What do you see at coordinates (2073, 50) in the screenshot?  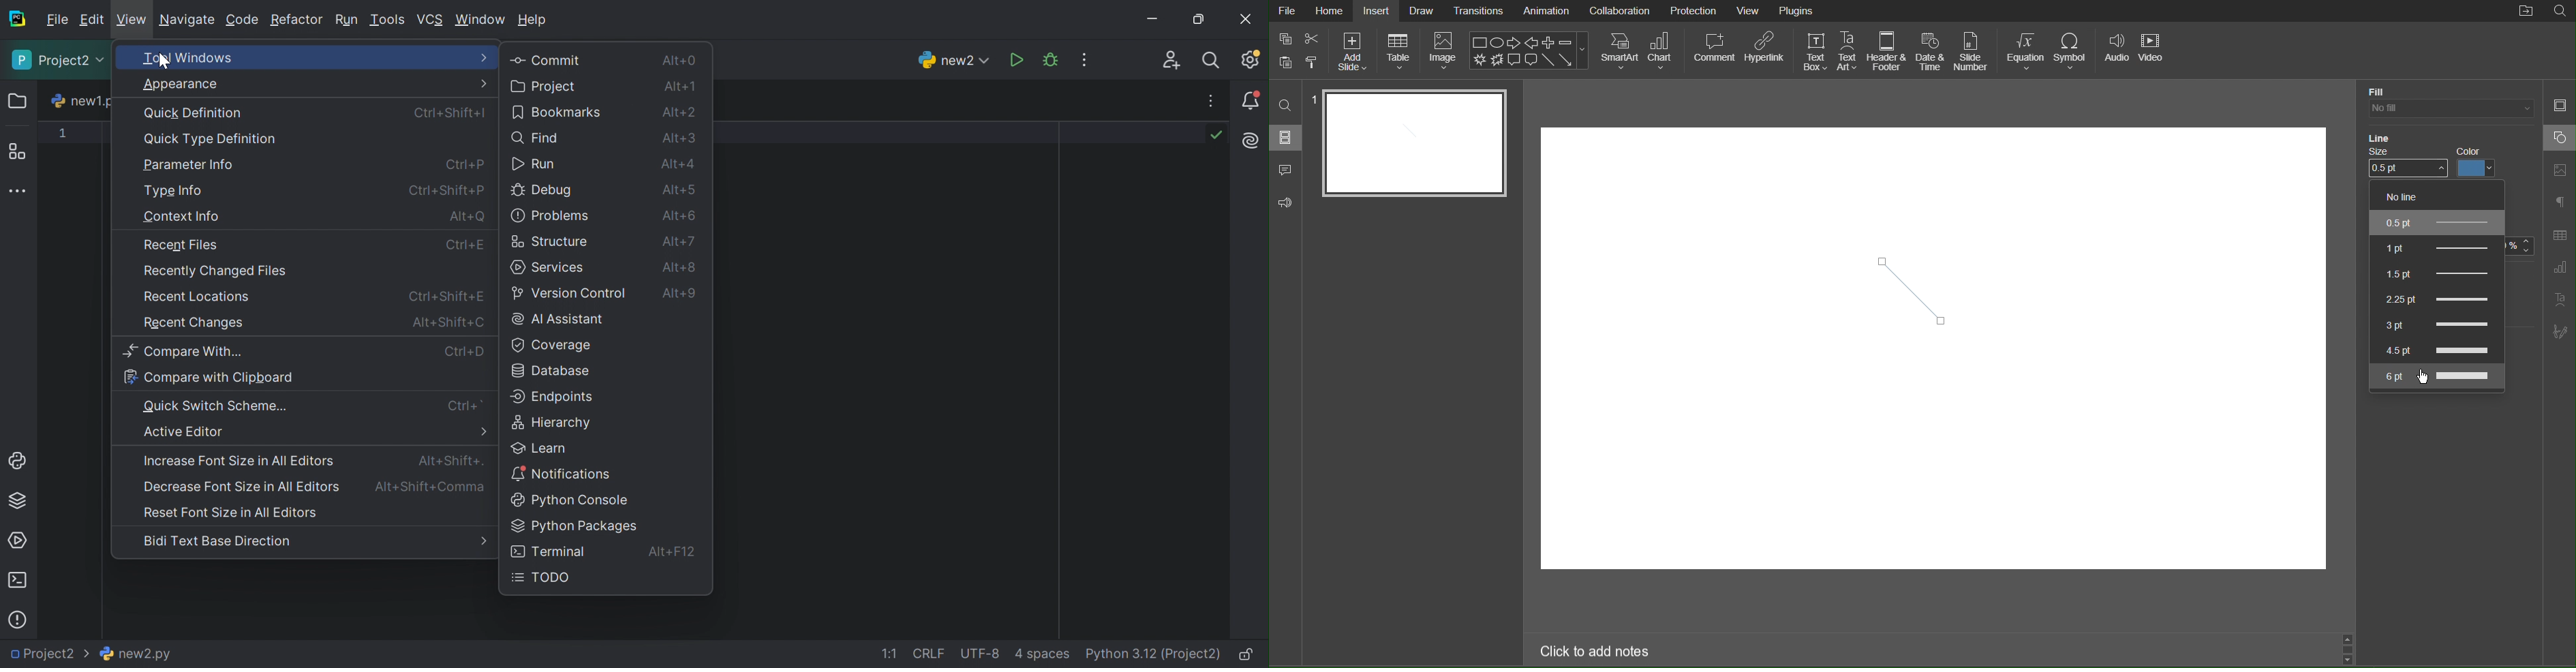 I see `Symbol` at bounding box center [2073, 50].